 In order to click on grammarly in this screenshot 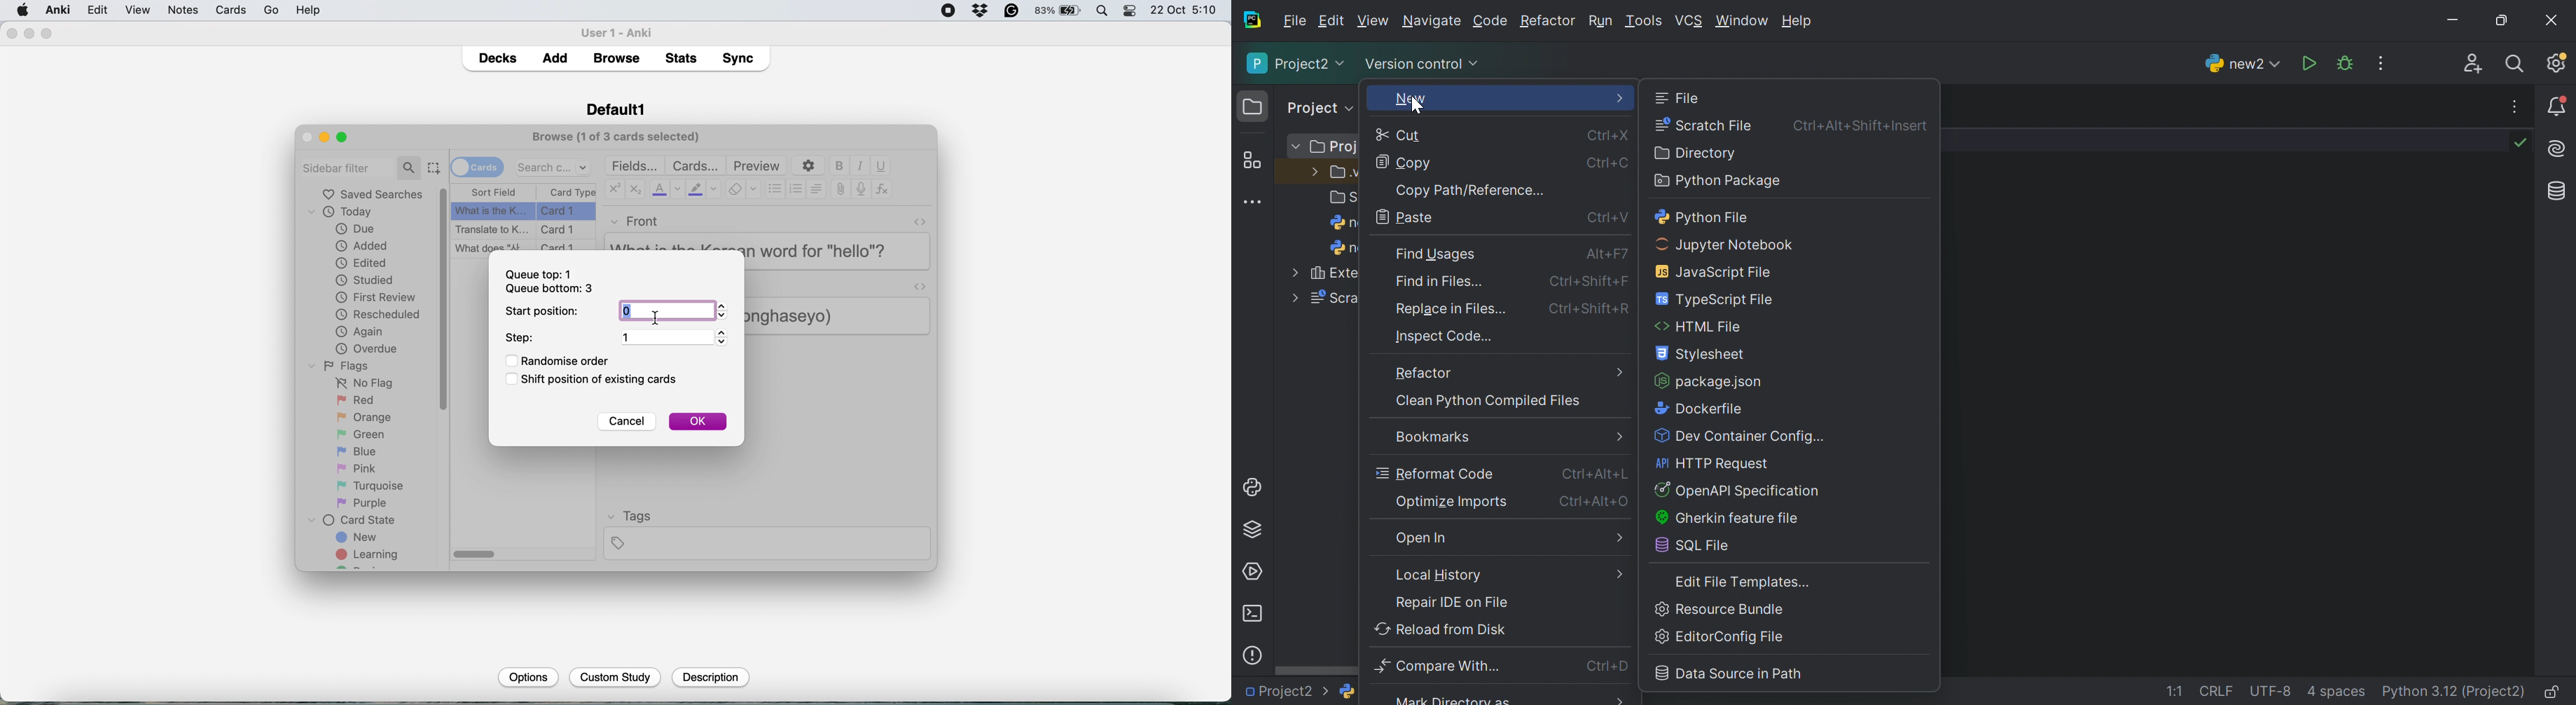, I will do `click(1013, 11)`.